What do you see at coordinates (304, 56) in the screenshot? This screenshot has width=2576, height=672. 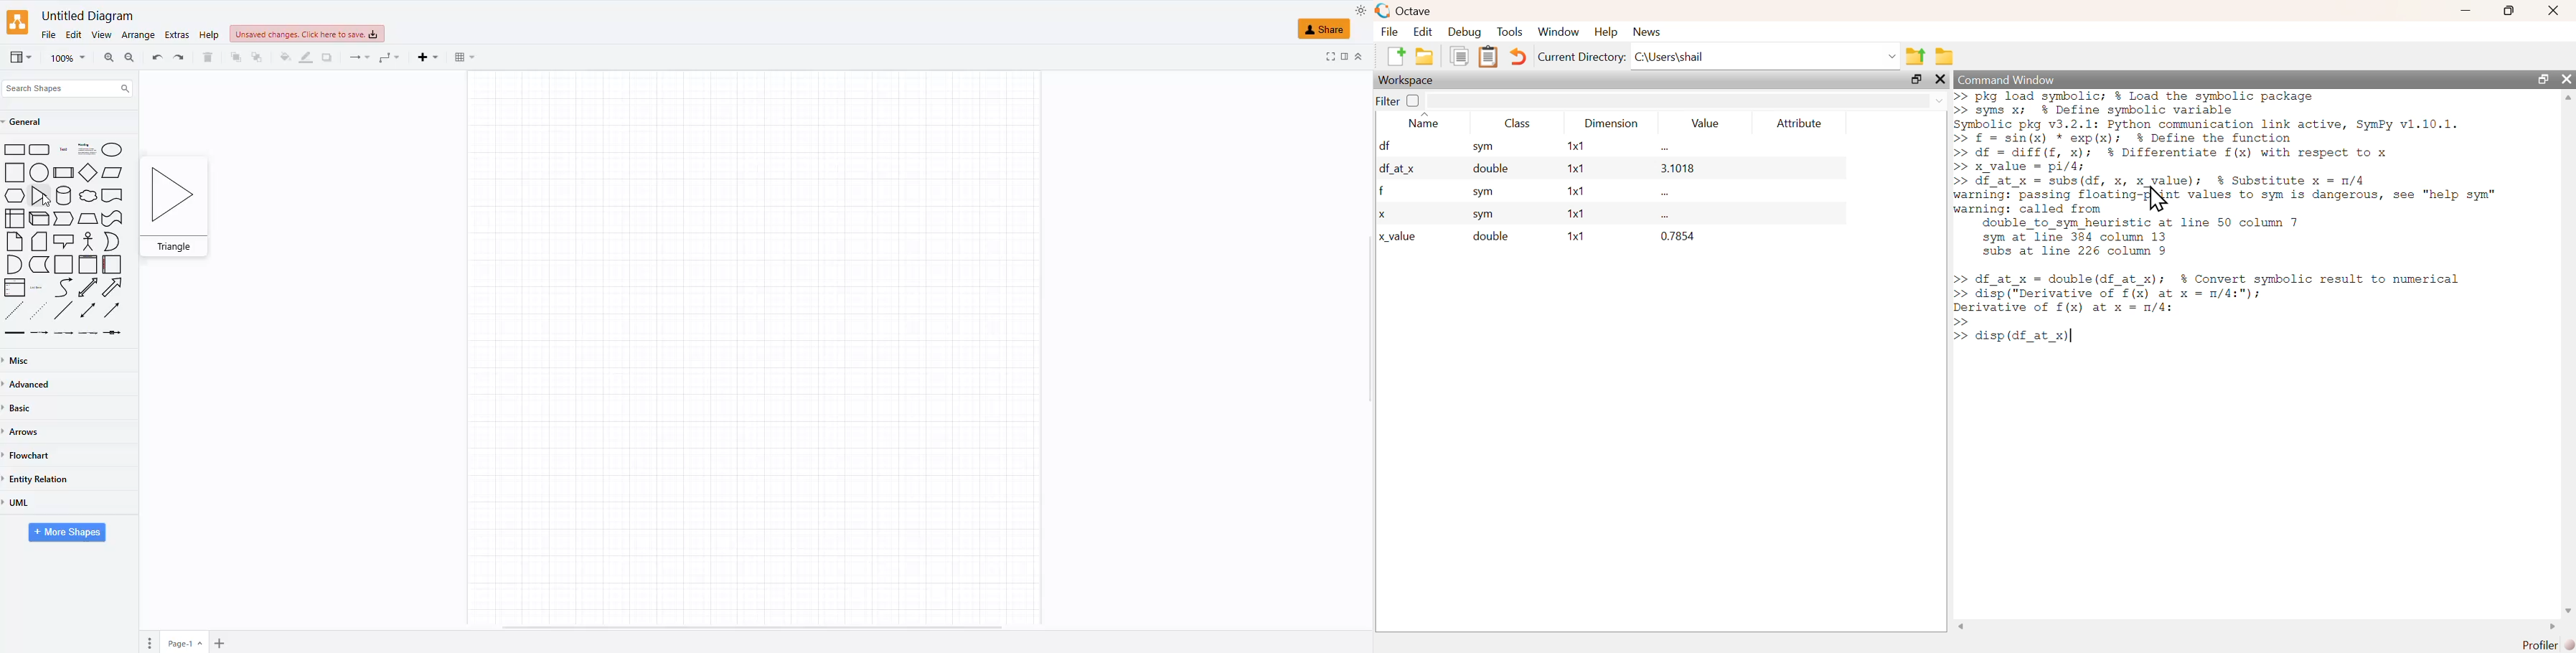 I see `line color` at bounding box center [304, 56].